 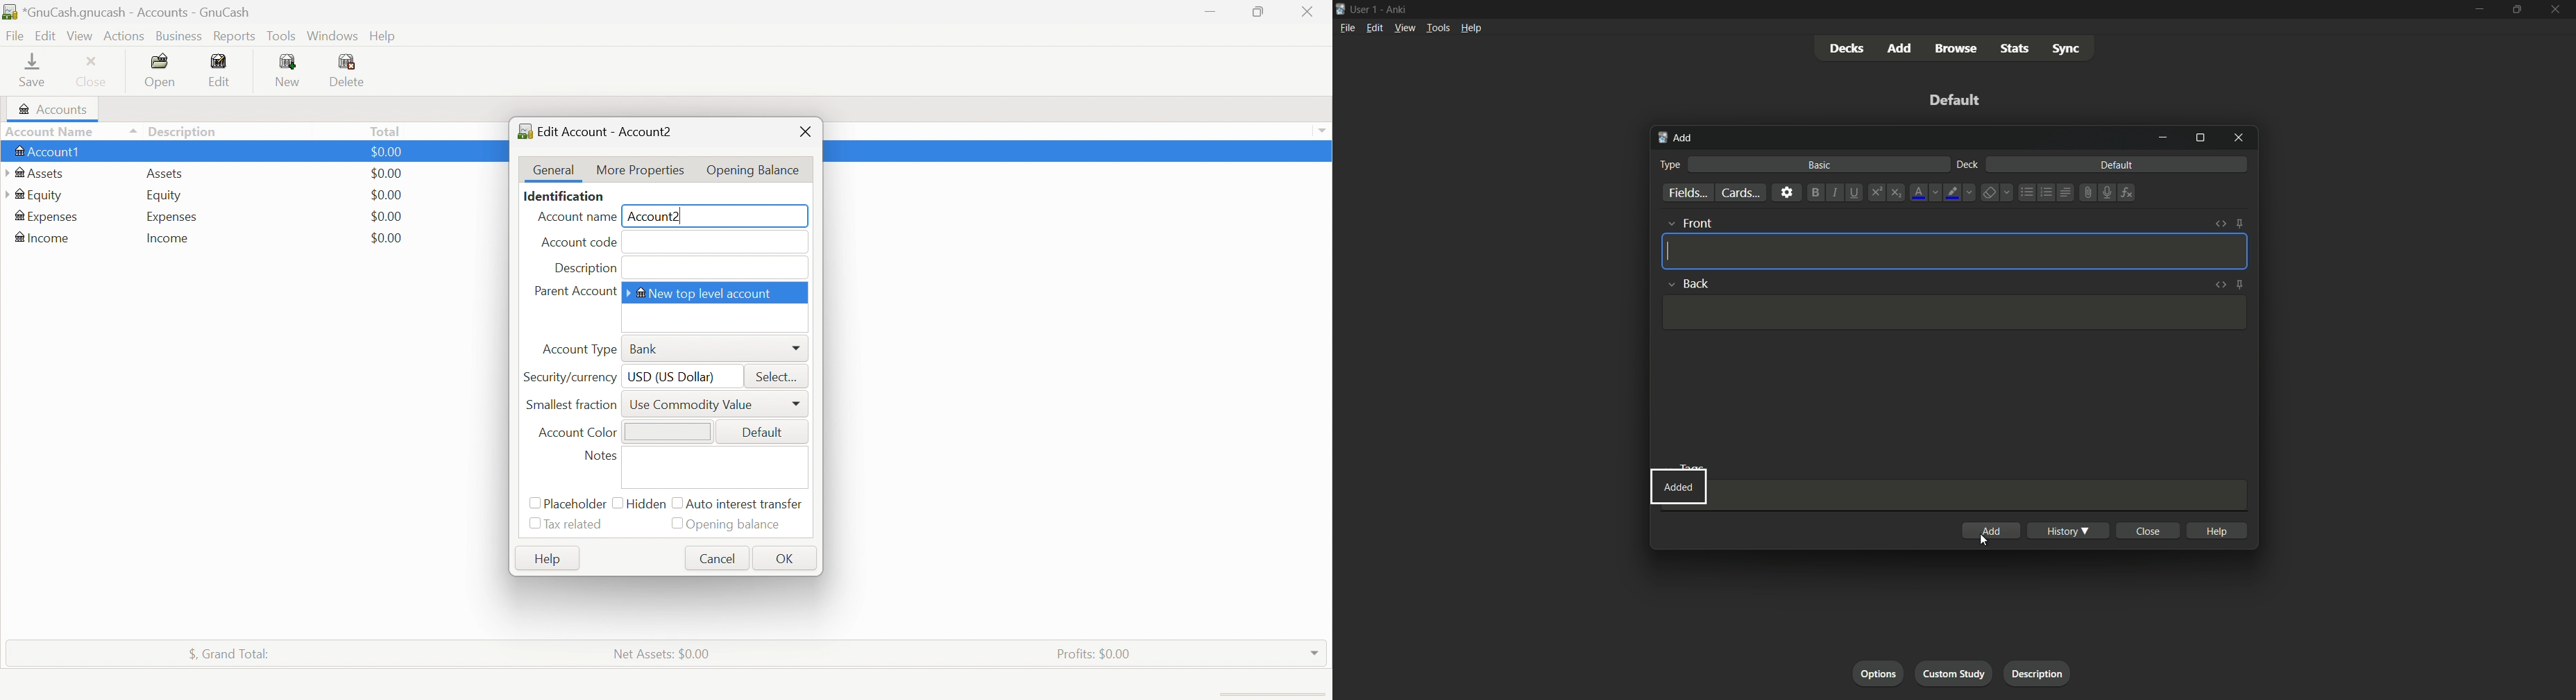 What do you see at coordinates (2104, 193) in the screenshot?
I see `record audio` at bounding box center [2104, 193].